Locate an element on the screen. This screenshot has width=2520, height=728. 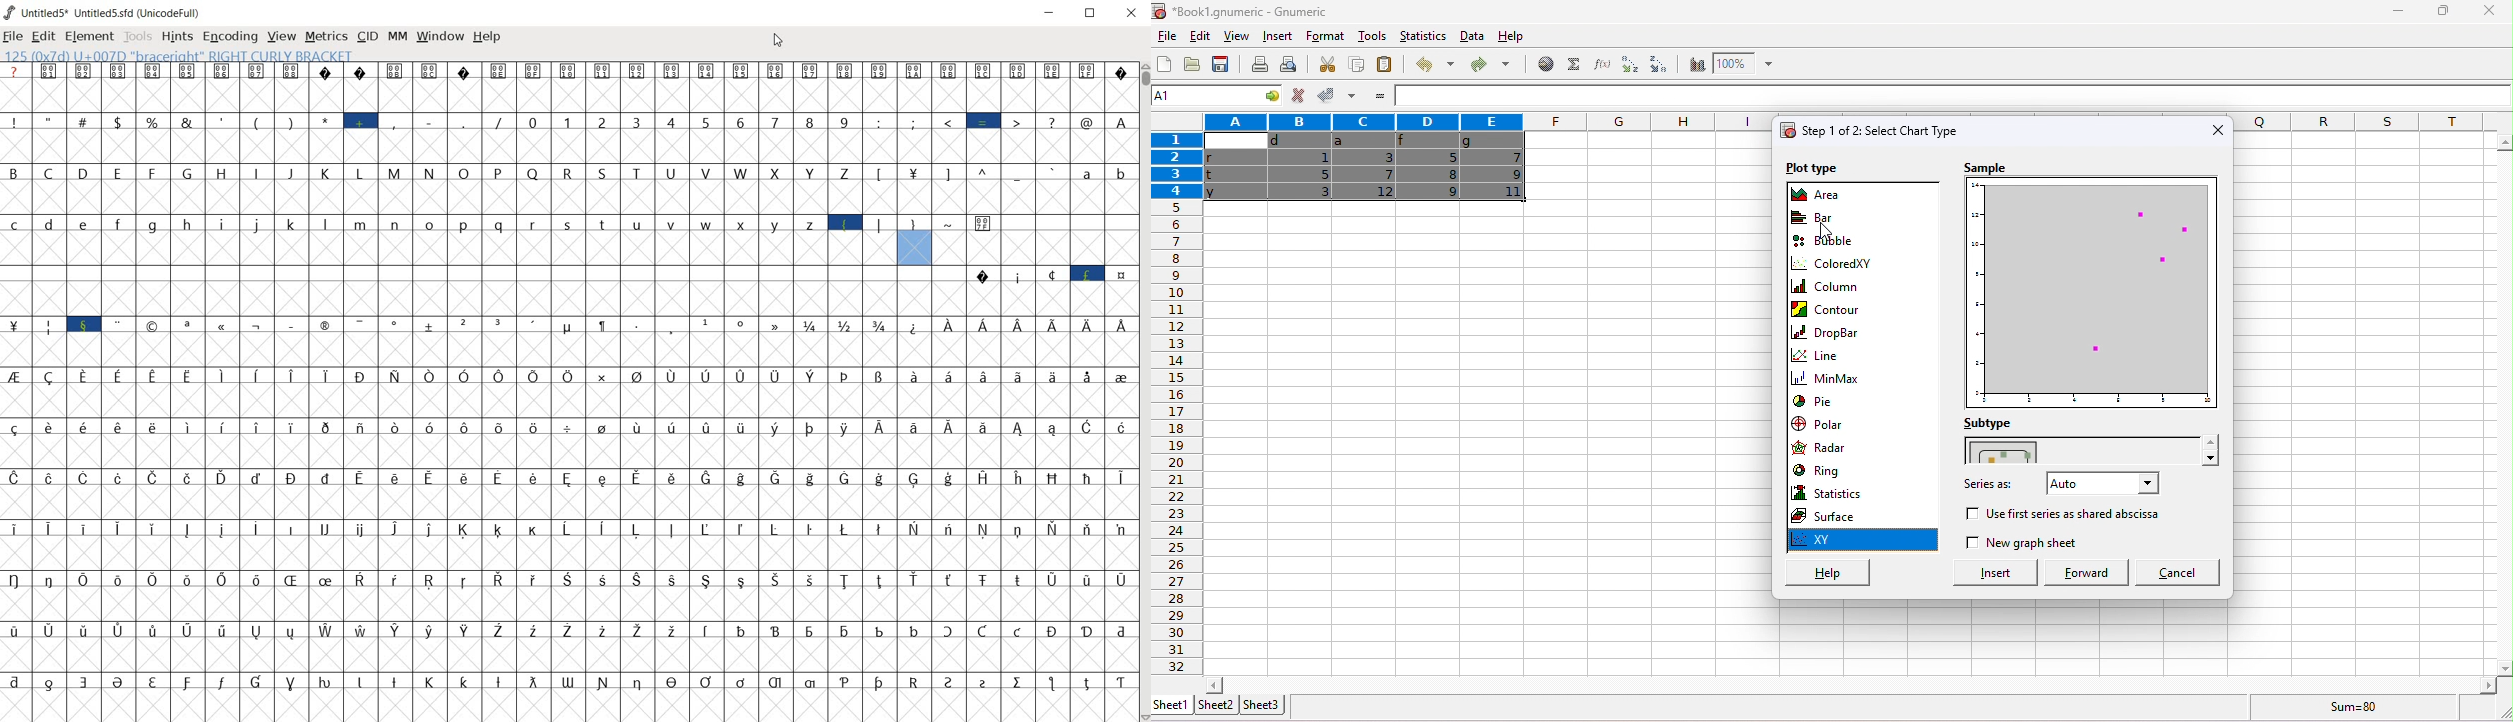
accept changes is located at coordinates (1327, 94).